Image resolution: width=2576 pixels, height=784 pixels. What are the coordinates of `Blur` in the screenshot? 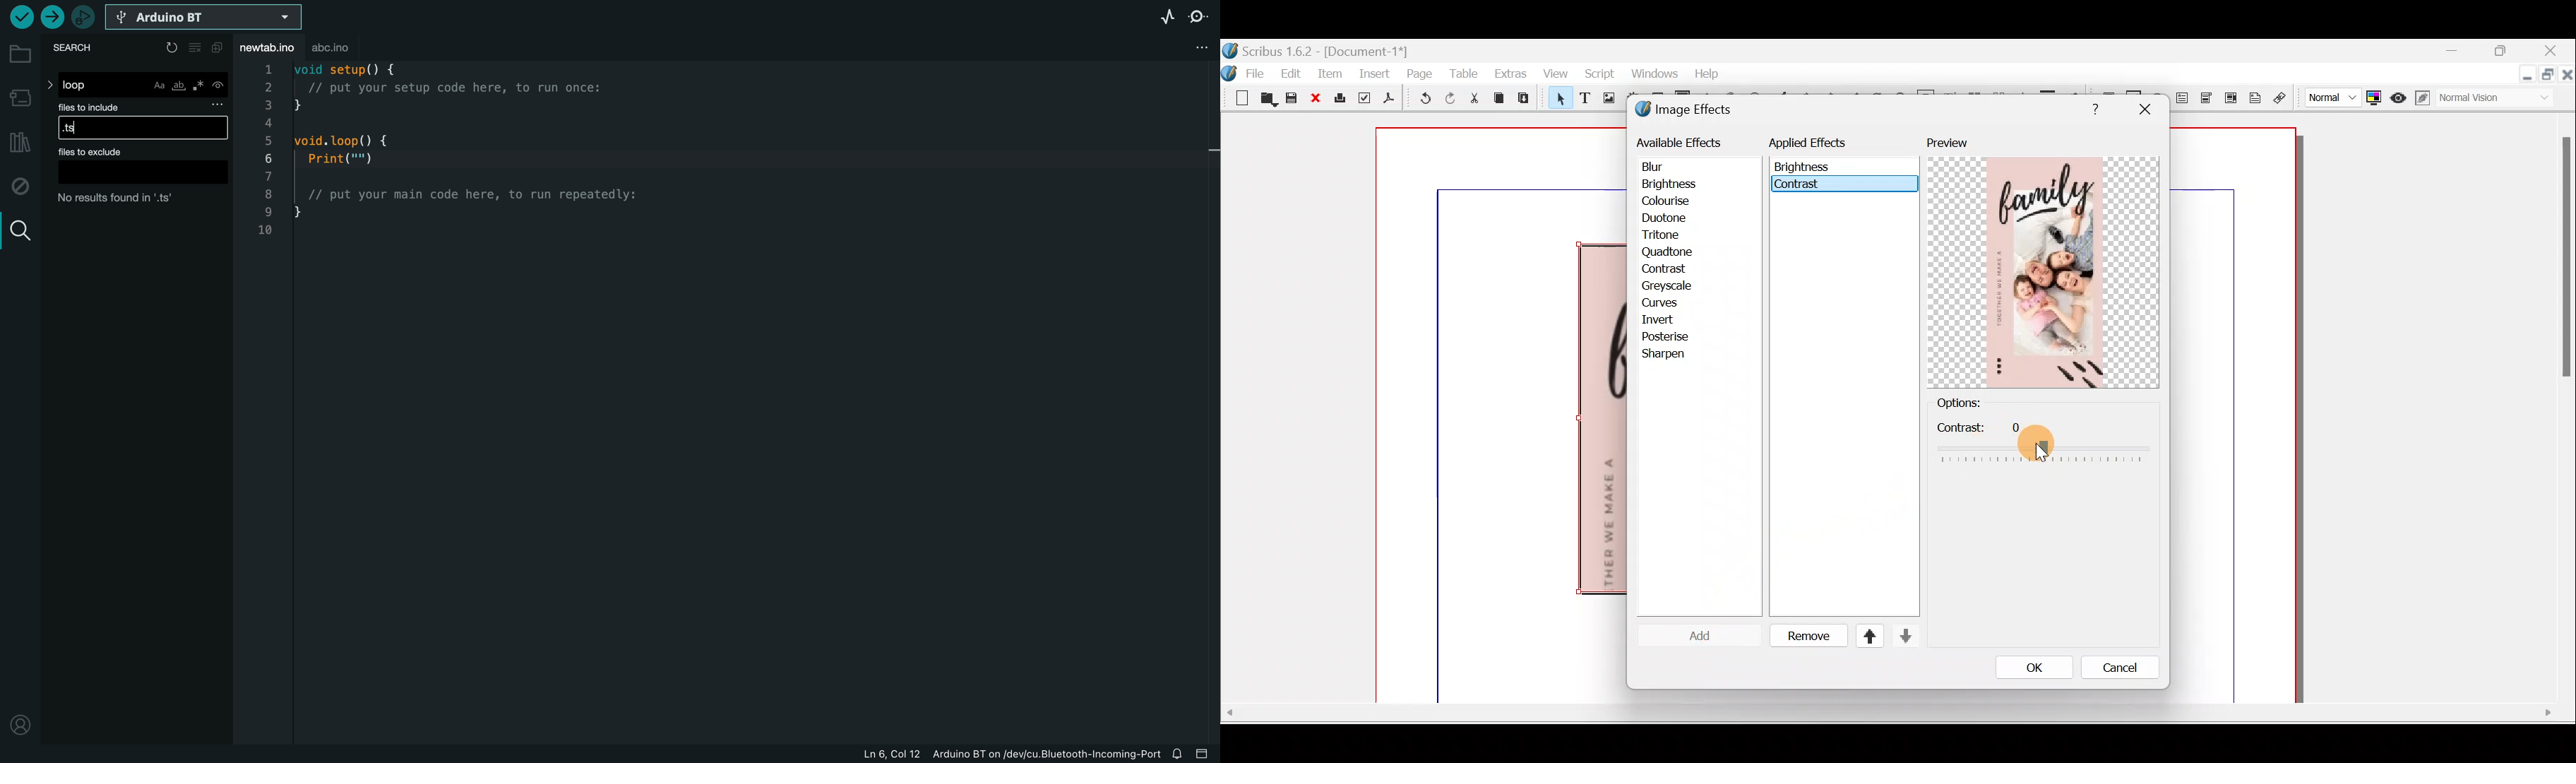 It's located at (1666, 167).